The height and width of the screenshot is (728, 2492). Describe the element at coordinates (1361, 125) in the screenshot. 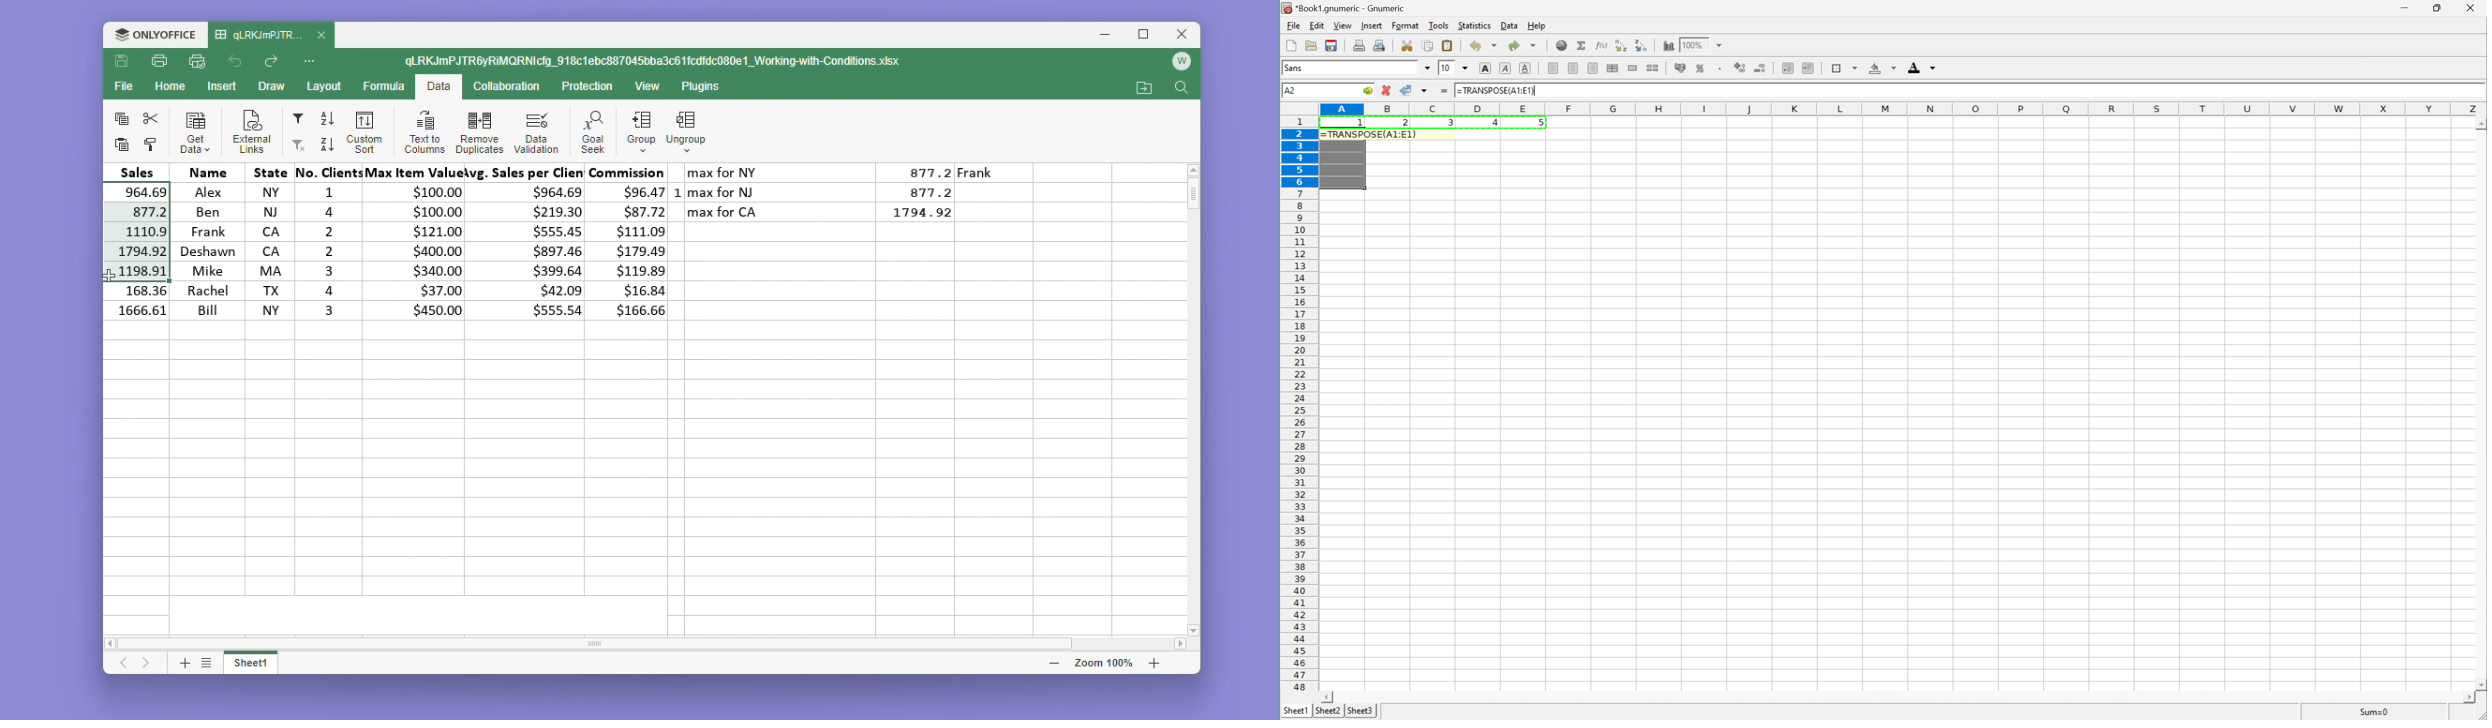

I see `1` at that location.